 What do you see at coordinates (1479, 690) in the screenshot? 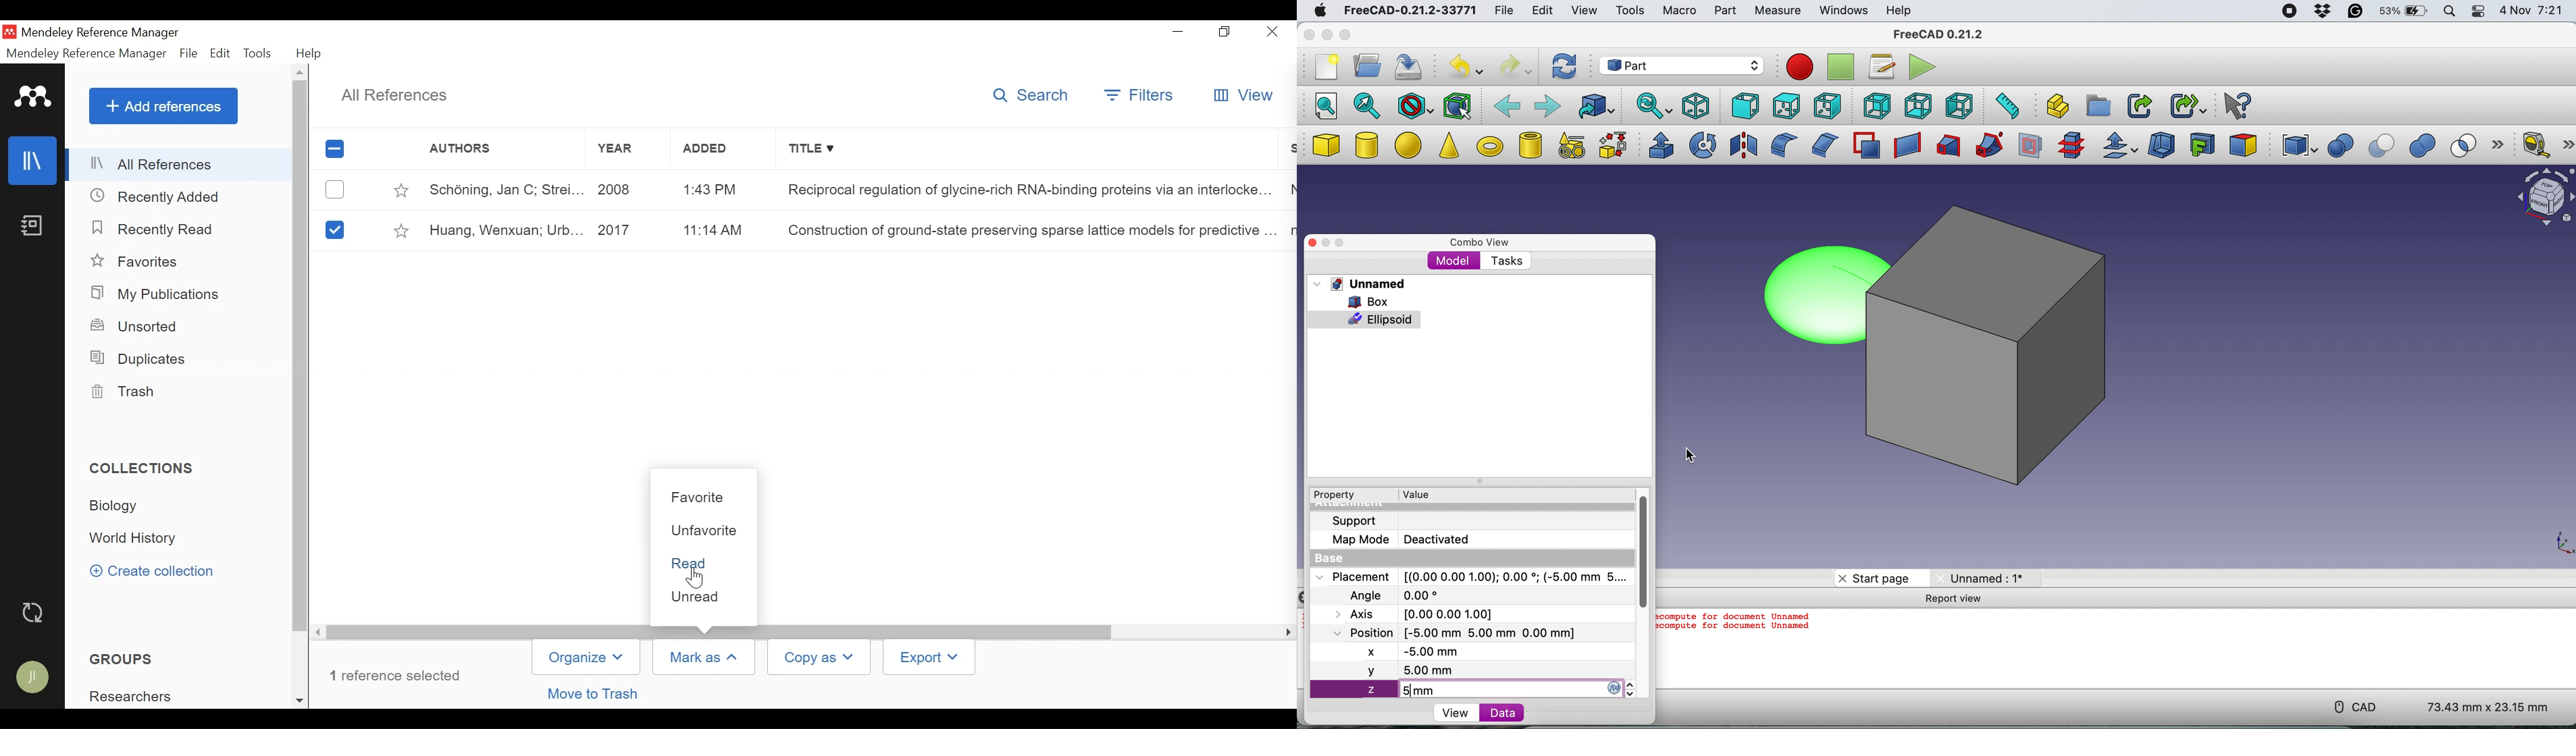
I see `z 5 mm` at bounding box center [1479, 690].